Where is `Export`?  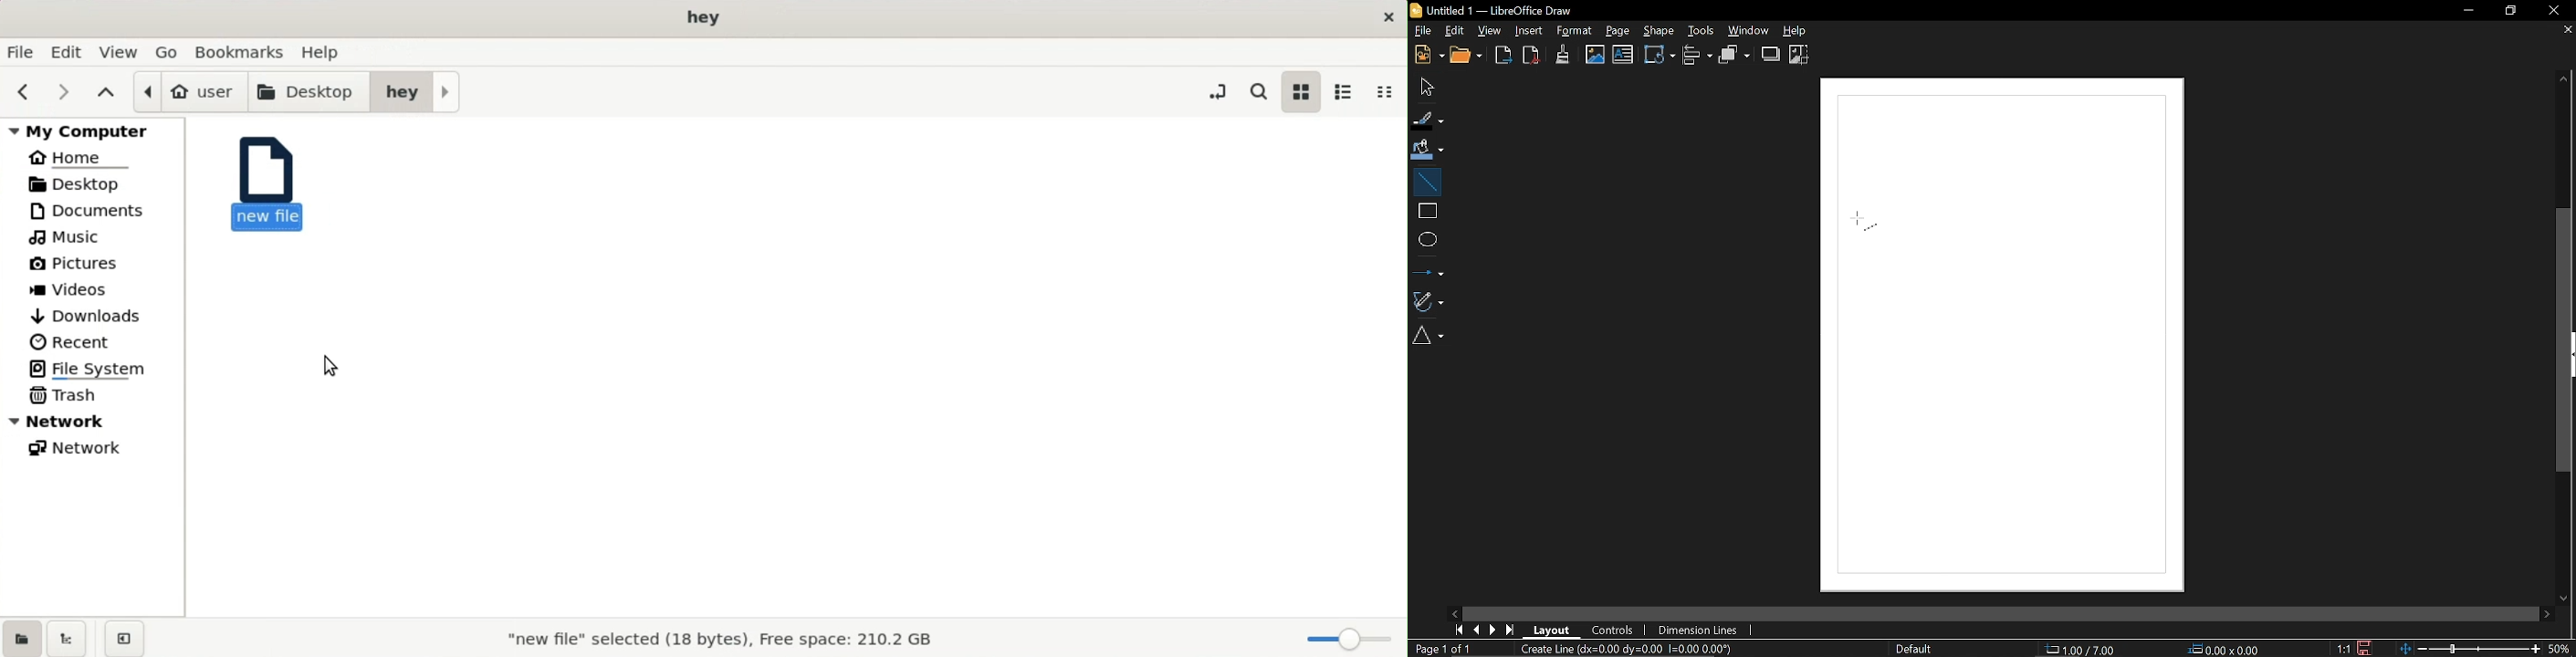 Export is located at coordinates (1503, 57).